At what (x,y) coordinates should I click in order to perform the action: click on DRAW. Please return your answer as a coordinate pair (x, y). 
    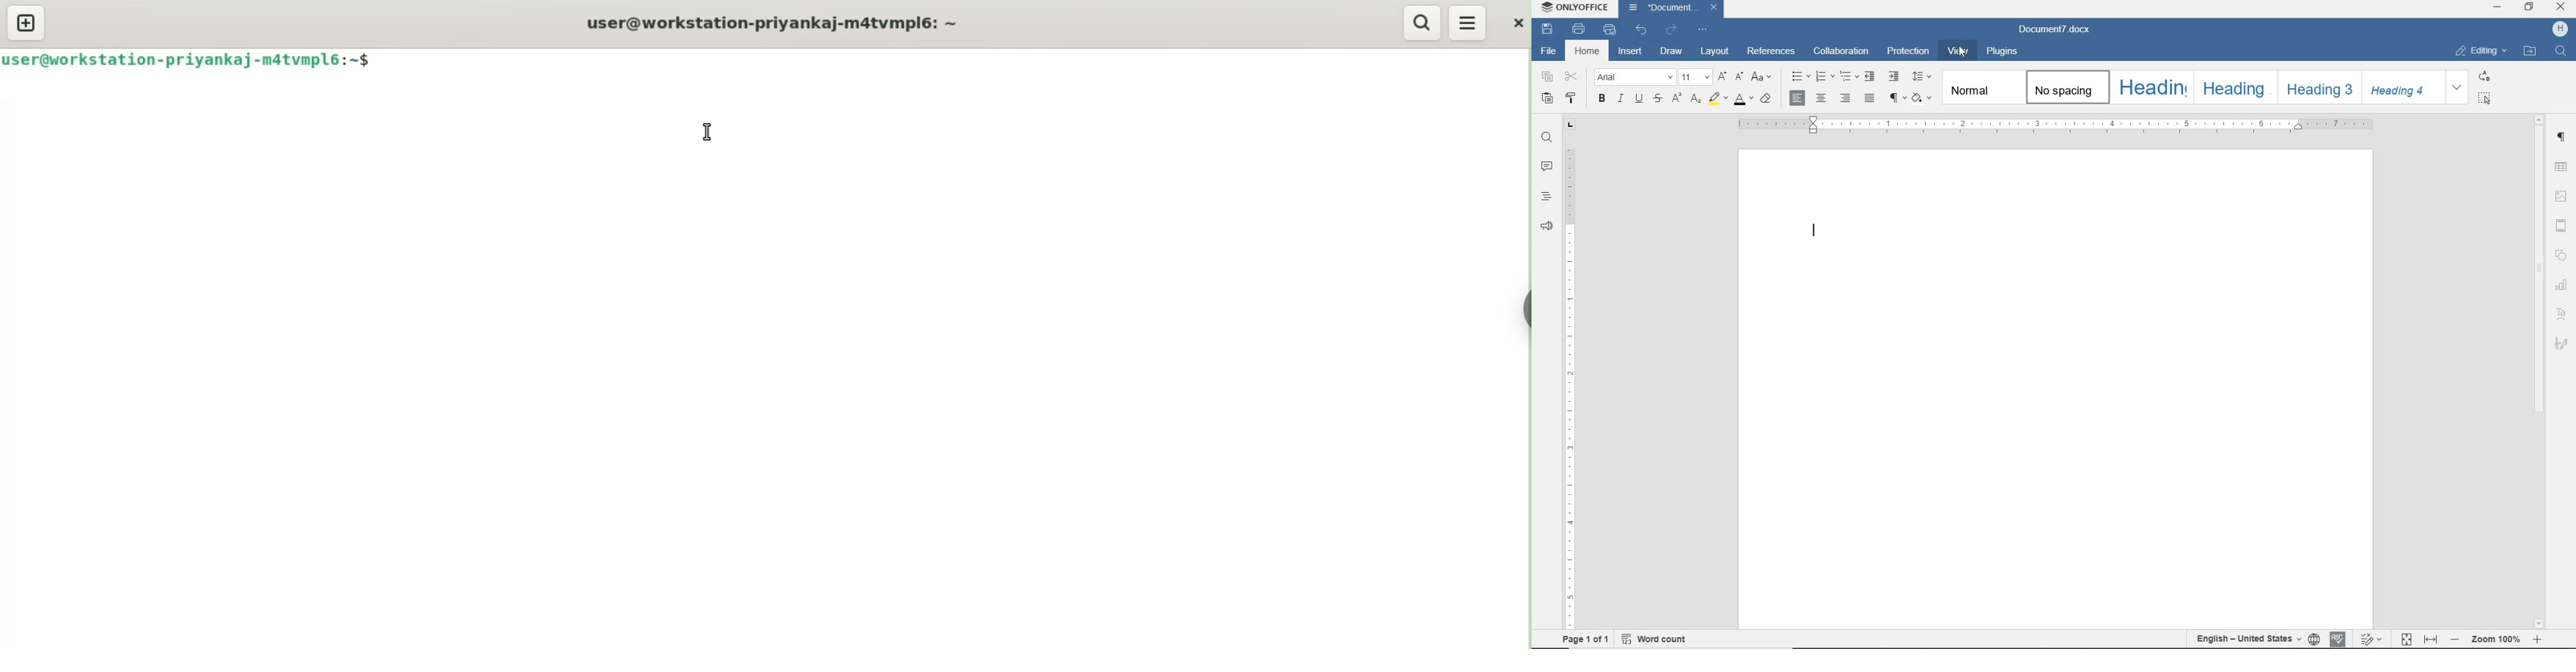
    Looking at the image, I should click on (1671, 53).